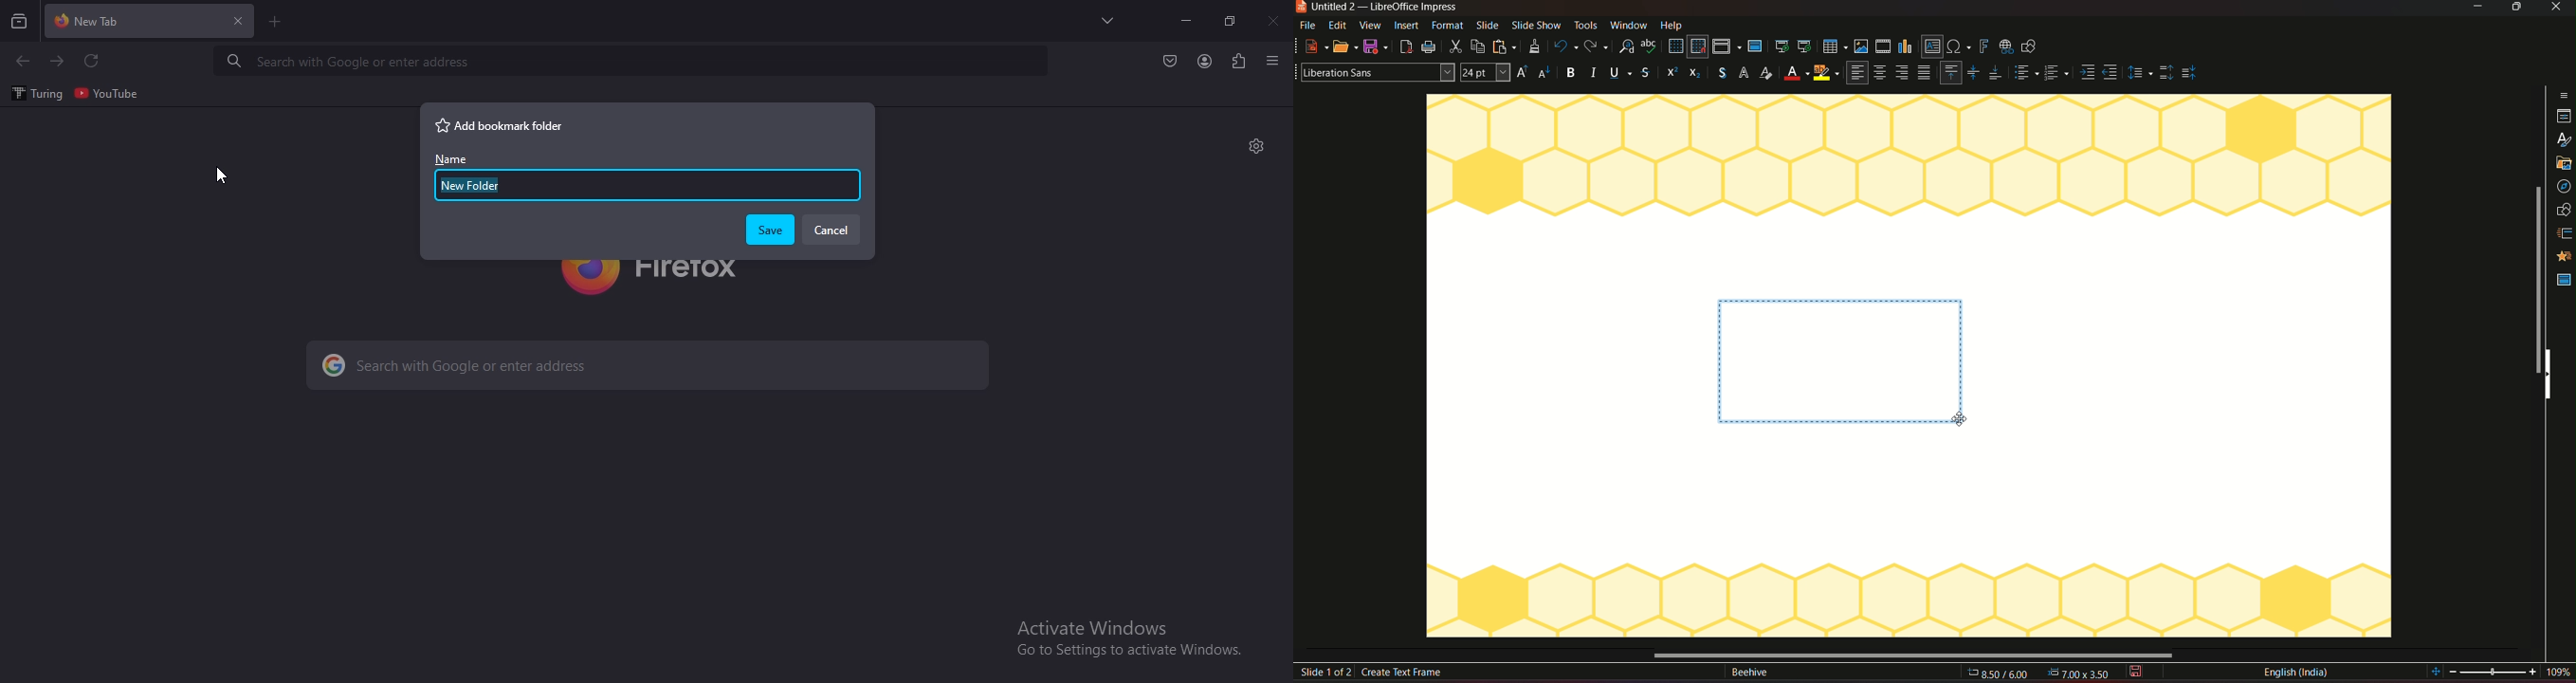  Describe the element at coordinates (1907, 46) in the screenshot. I see `insert chart` at that location.